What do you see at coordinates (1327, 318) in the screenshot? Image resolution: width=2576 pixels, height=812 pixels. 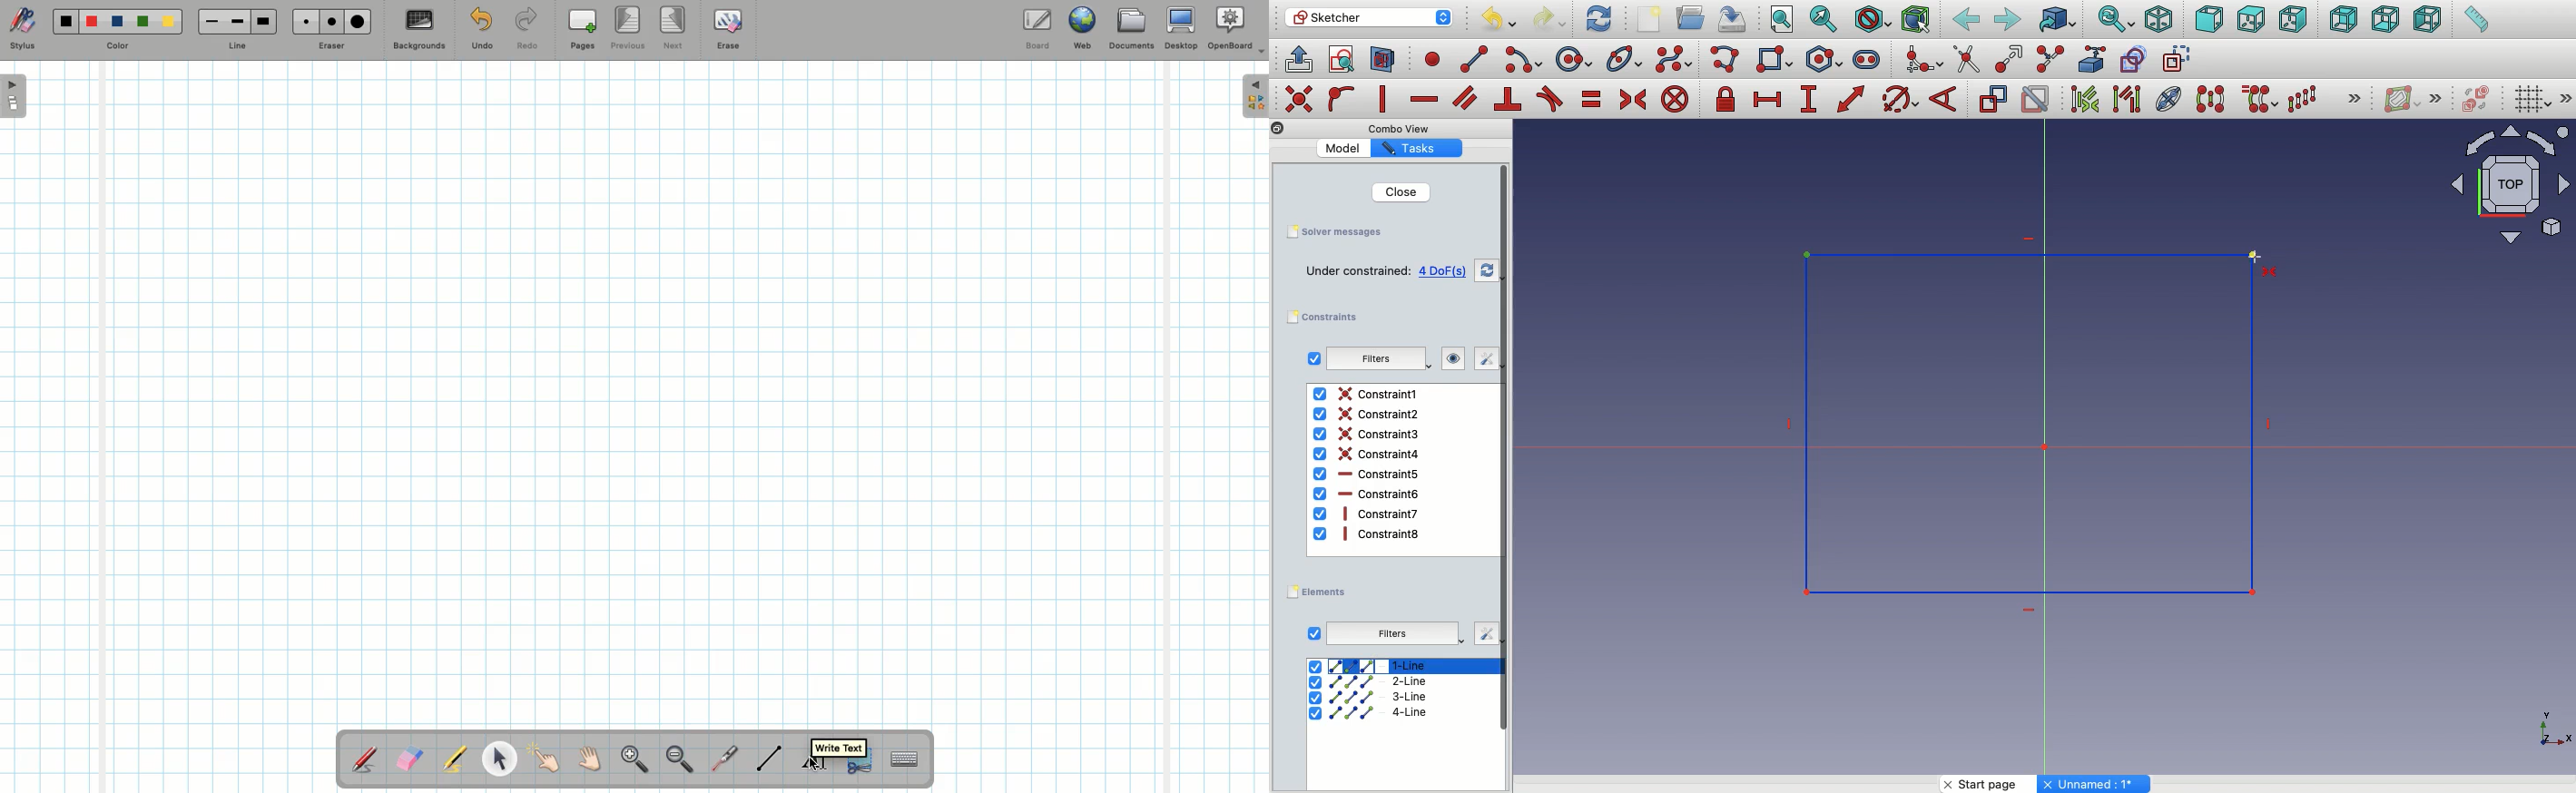 I see `constraints` at bounding box center [1327, 318].